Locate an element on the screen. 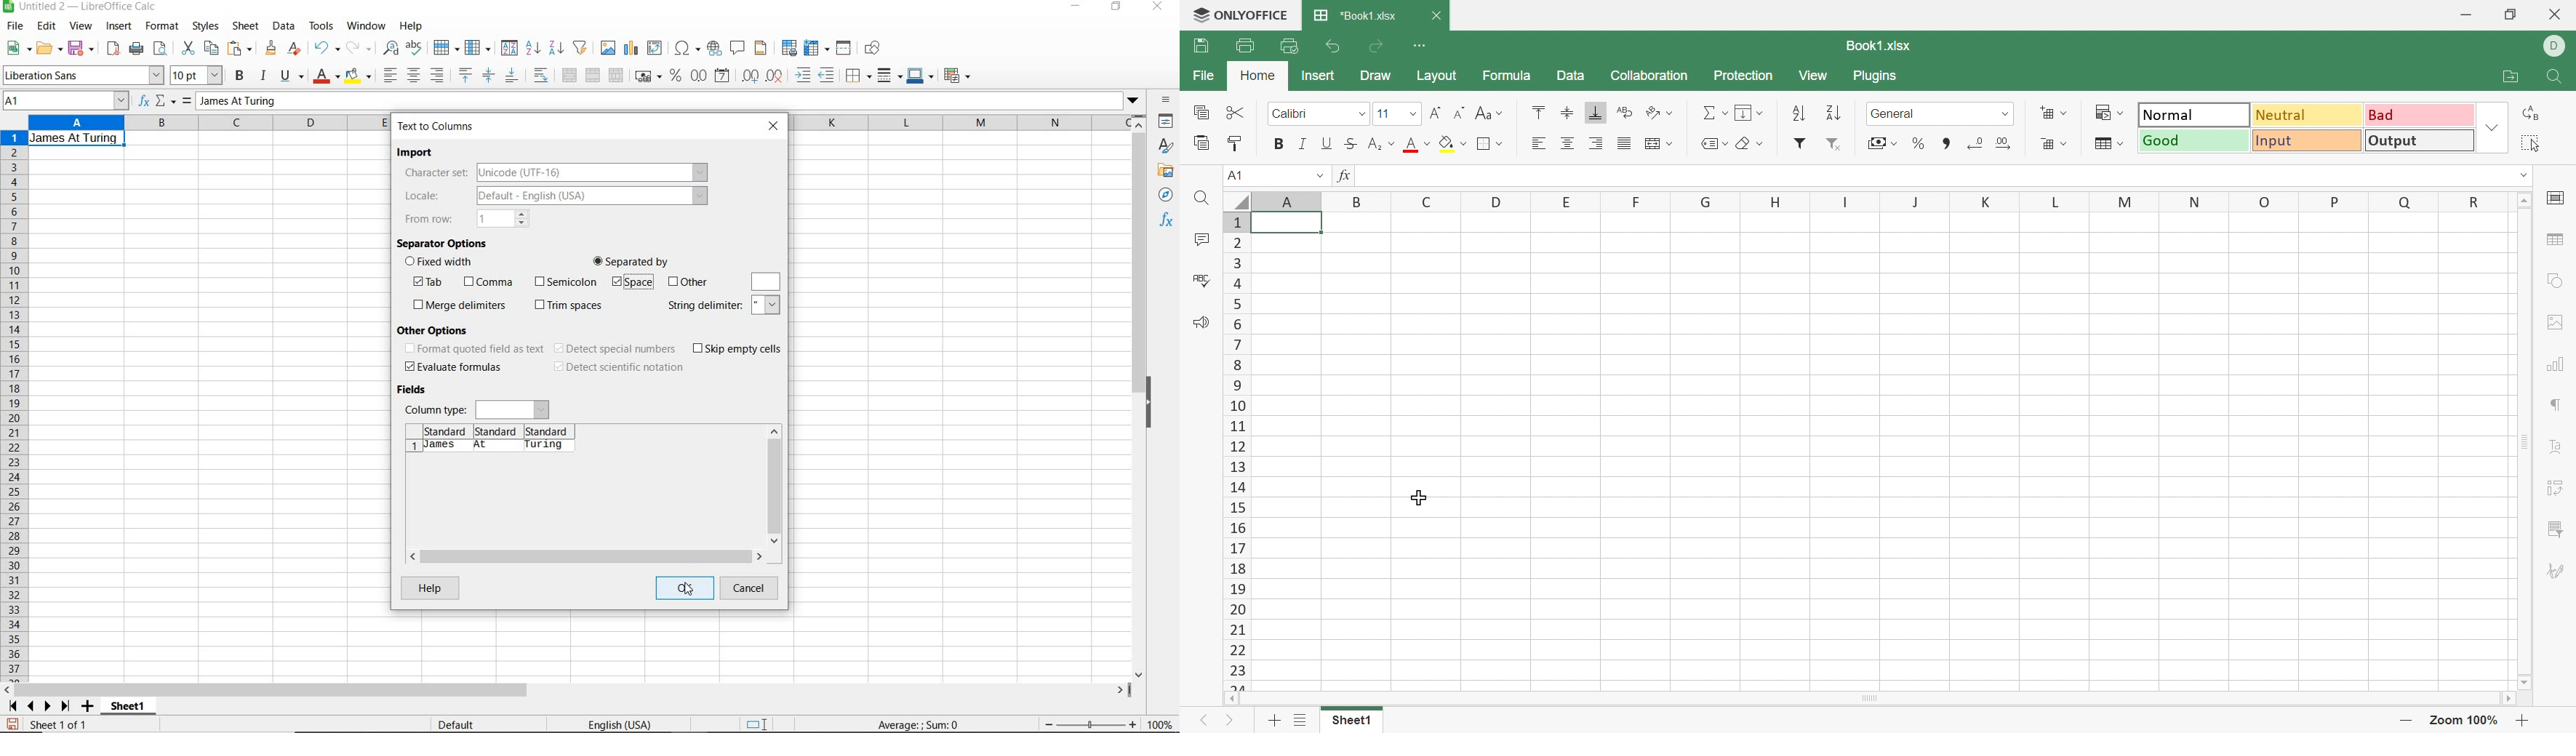 Image resolution: width=2576 pixels, height=756 pixels. Draw is located at coordinates (1377, 75).